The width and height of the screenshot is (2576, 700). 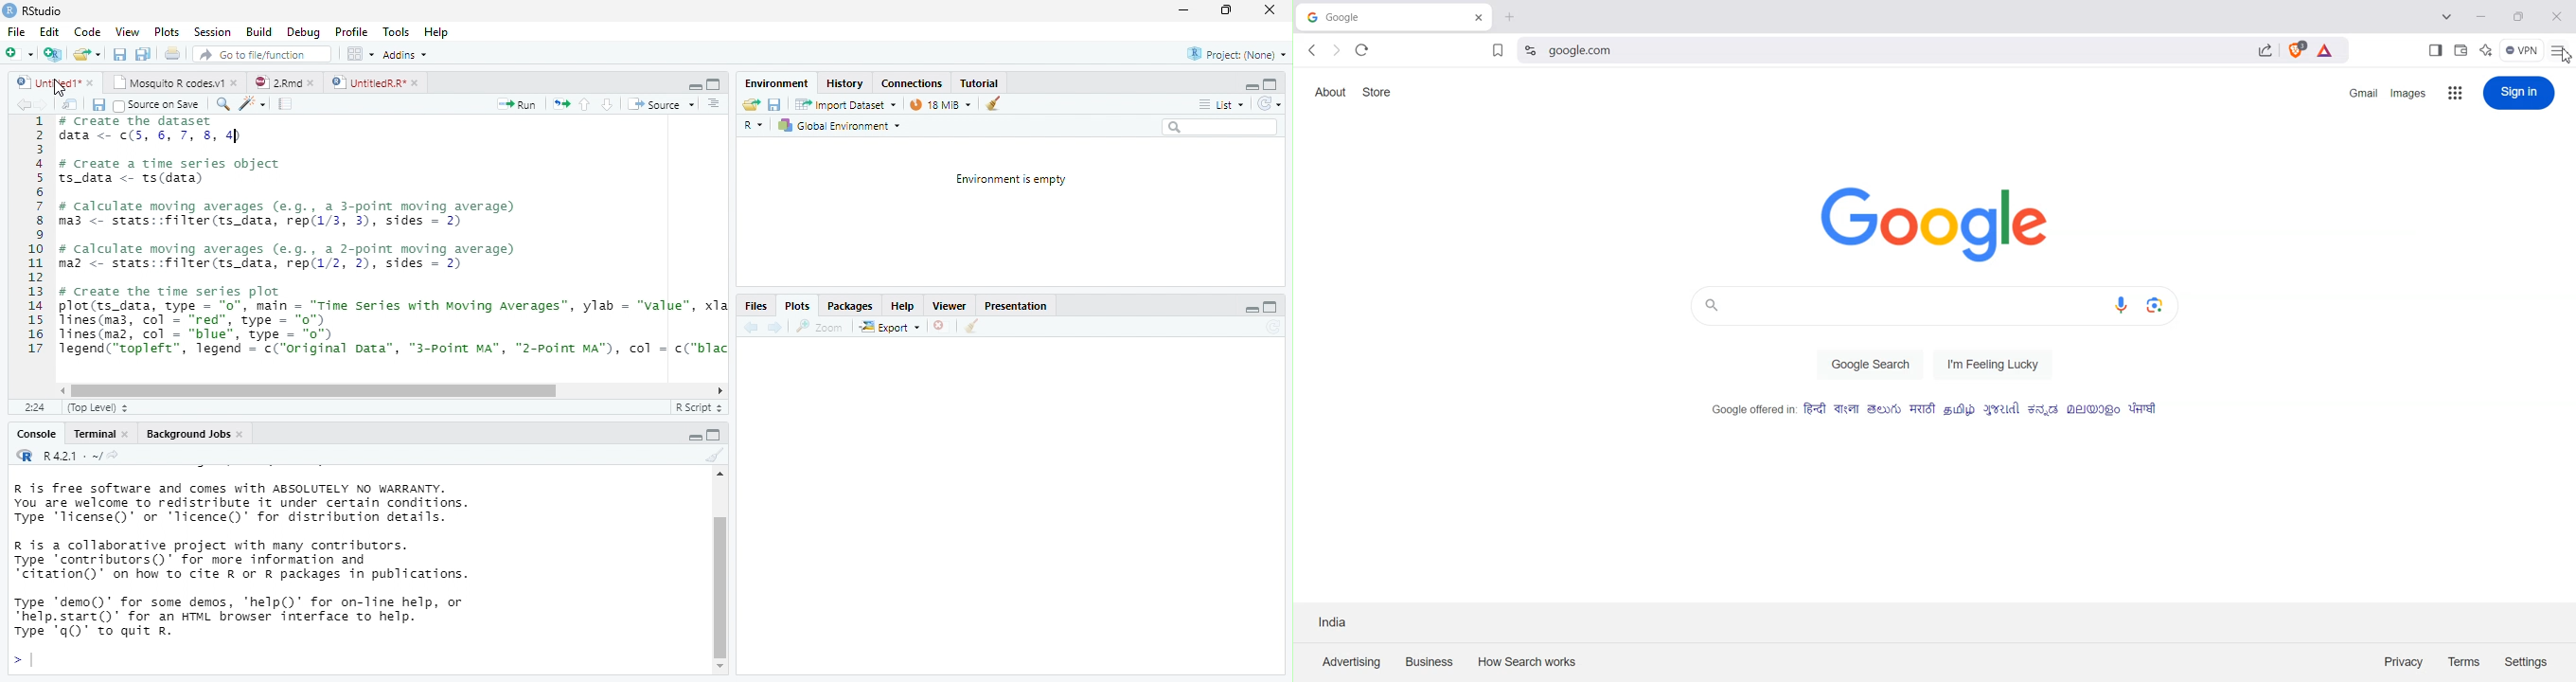 What do you see at coordinates (1237, 55) in the screenshot?
I see `Project: (None)` at bounding box center [1237, 55].